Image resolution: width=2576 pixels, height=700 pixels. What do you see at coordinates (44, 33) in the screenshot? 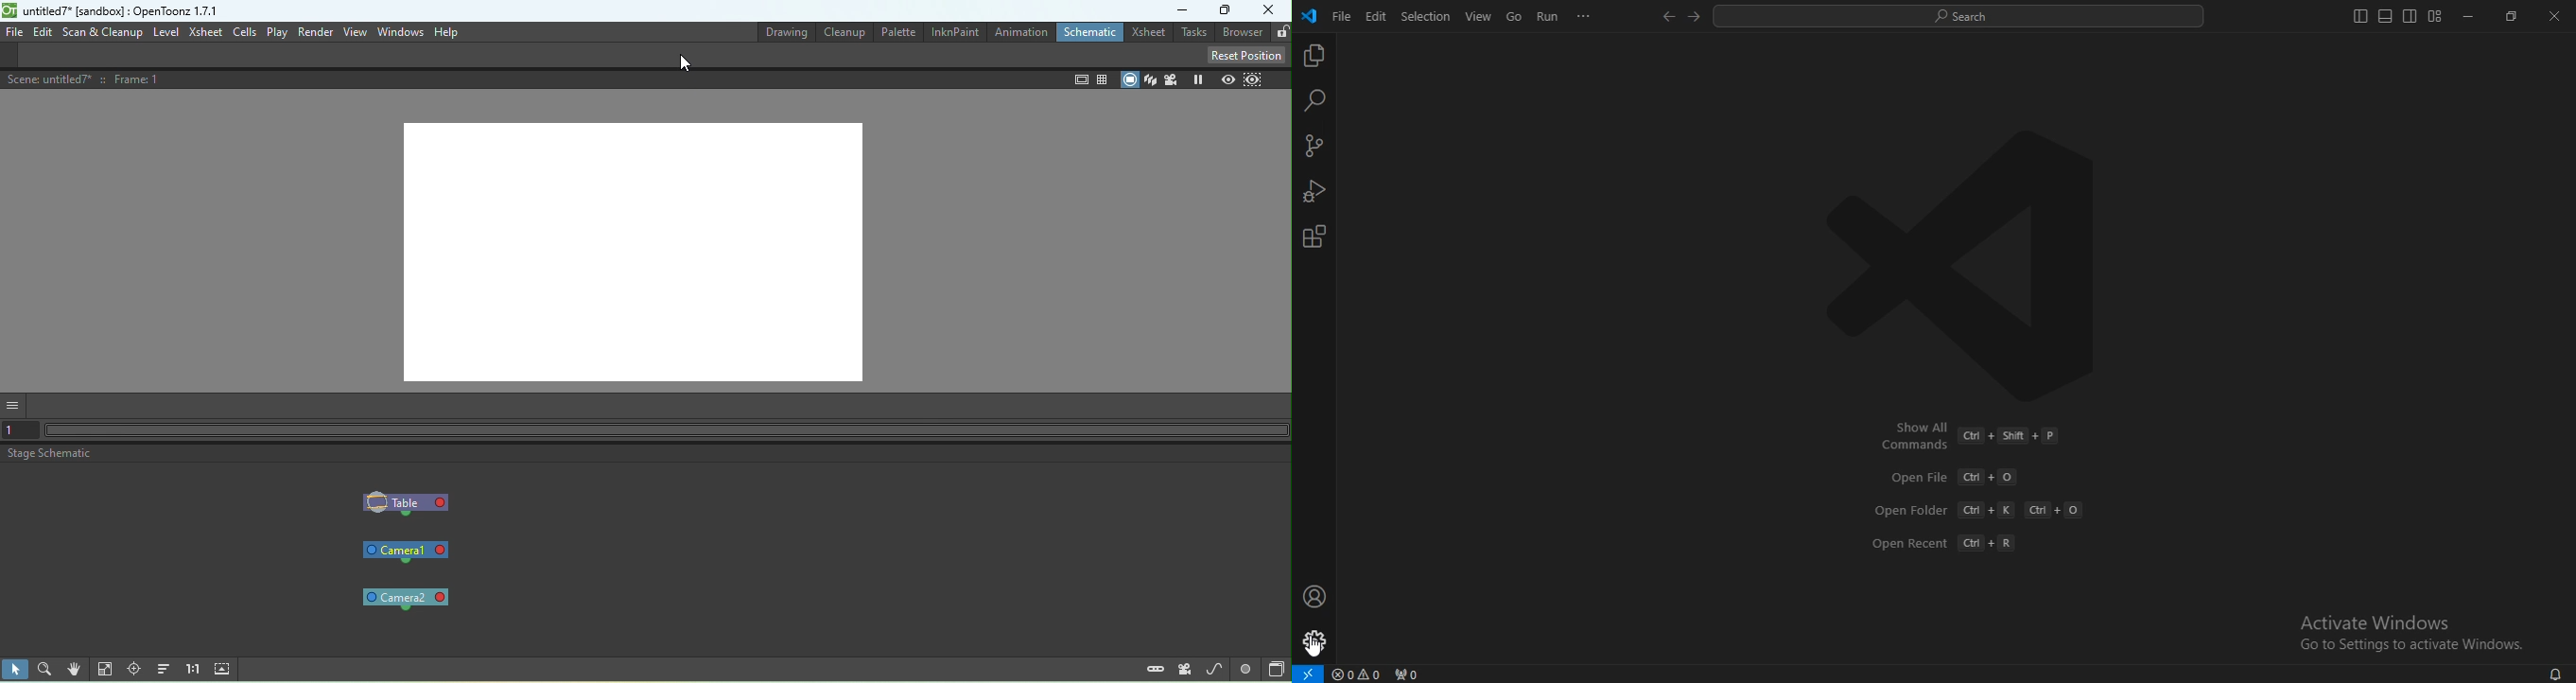
I see `Edit` at bounding box center [44, 33].